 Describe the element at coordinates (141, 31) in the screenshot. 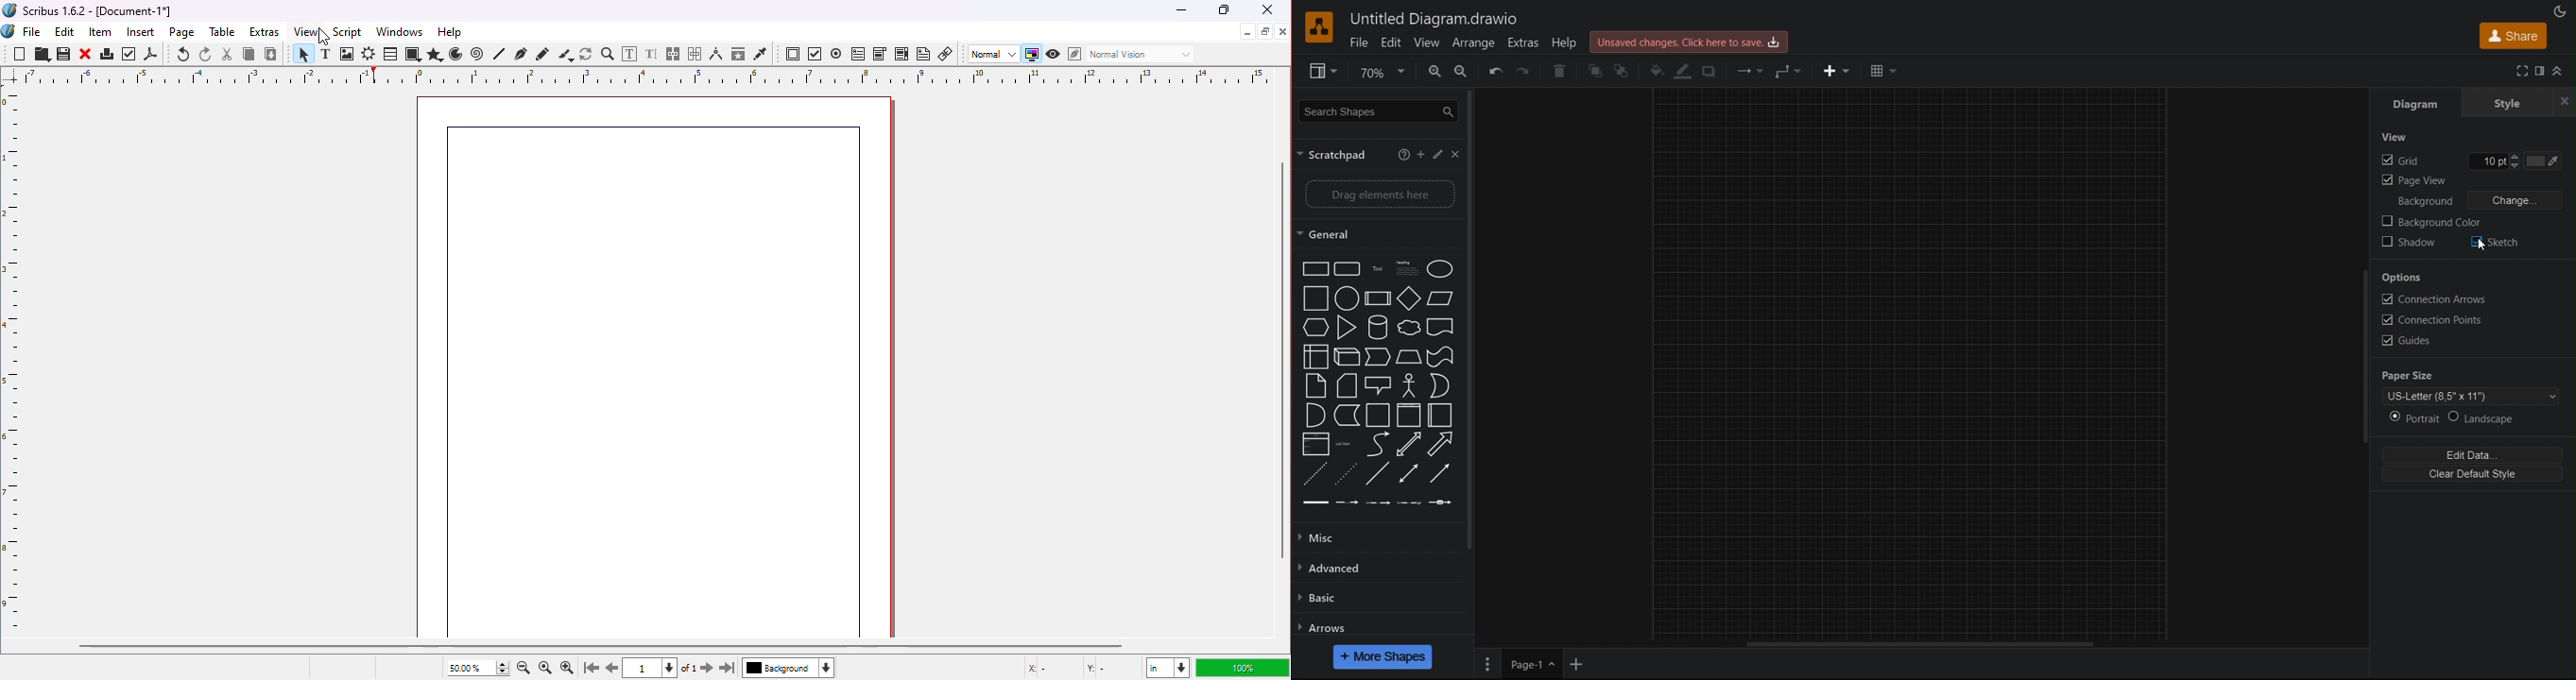

I see `insert` at that location.